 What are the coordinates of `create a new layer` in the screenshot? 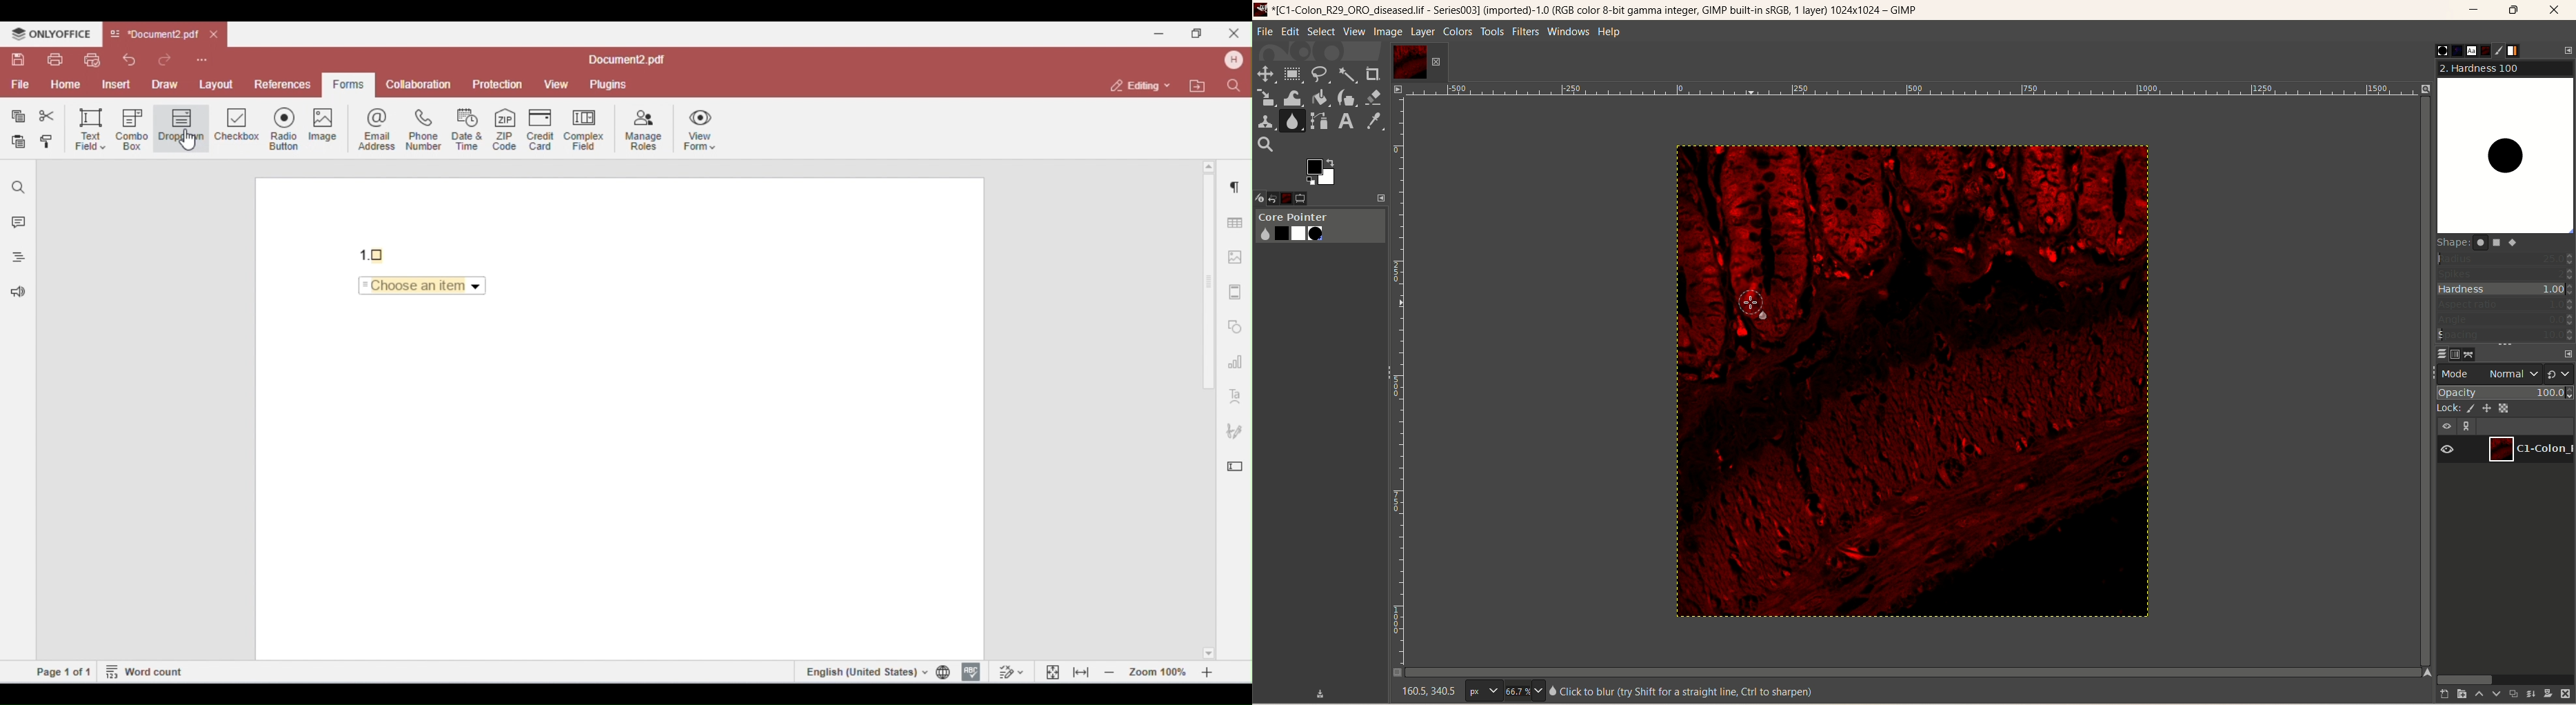 It's located at (2457, 694).